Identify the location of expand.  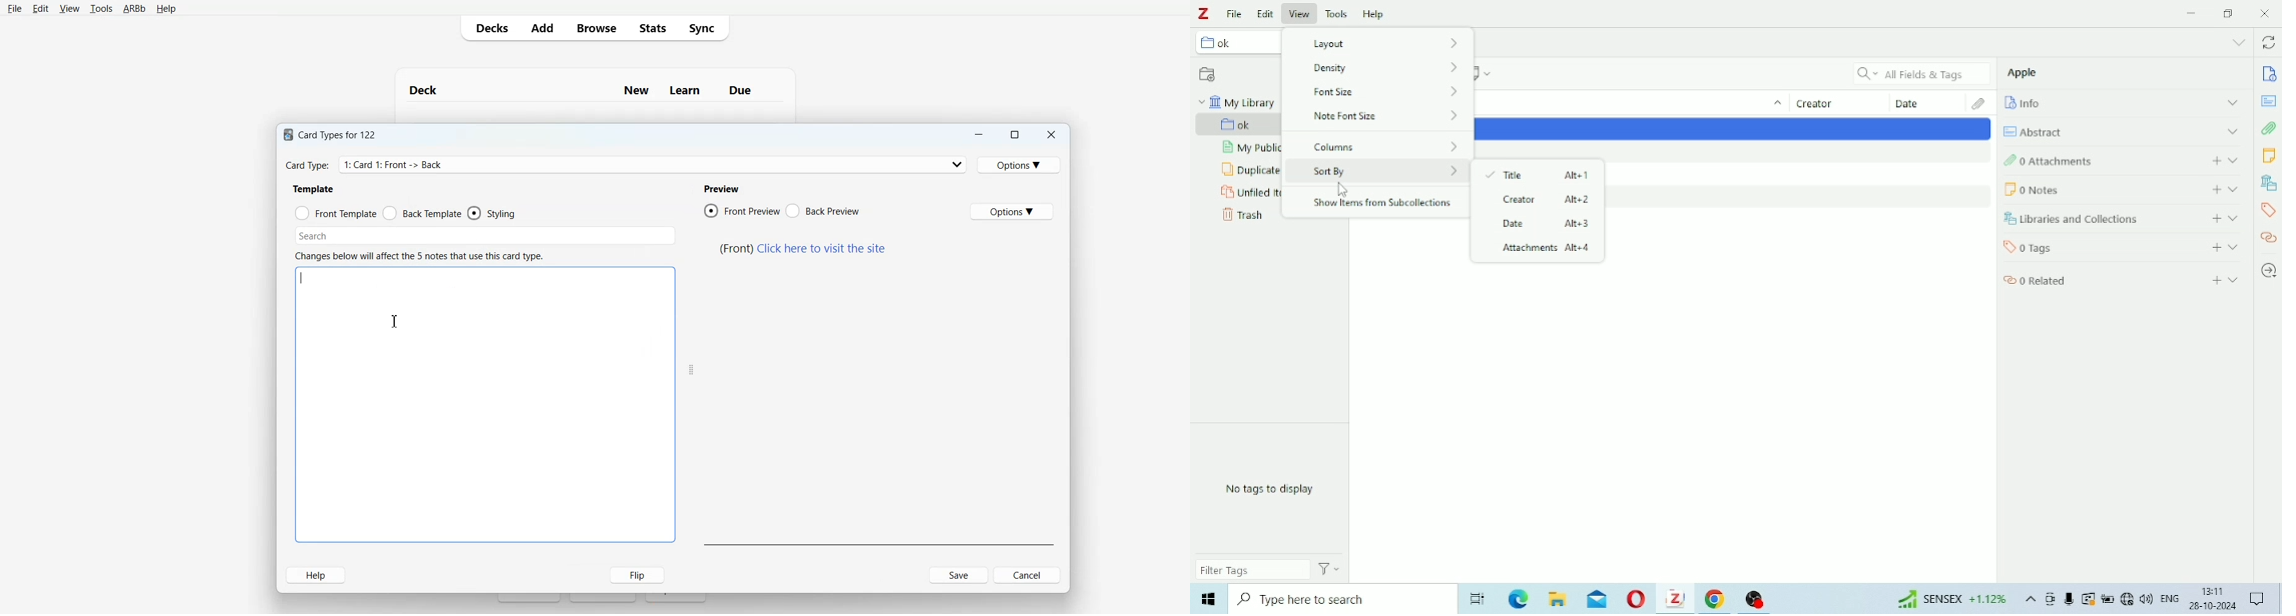
(2236, 189).